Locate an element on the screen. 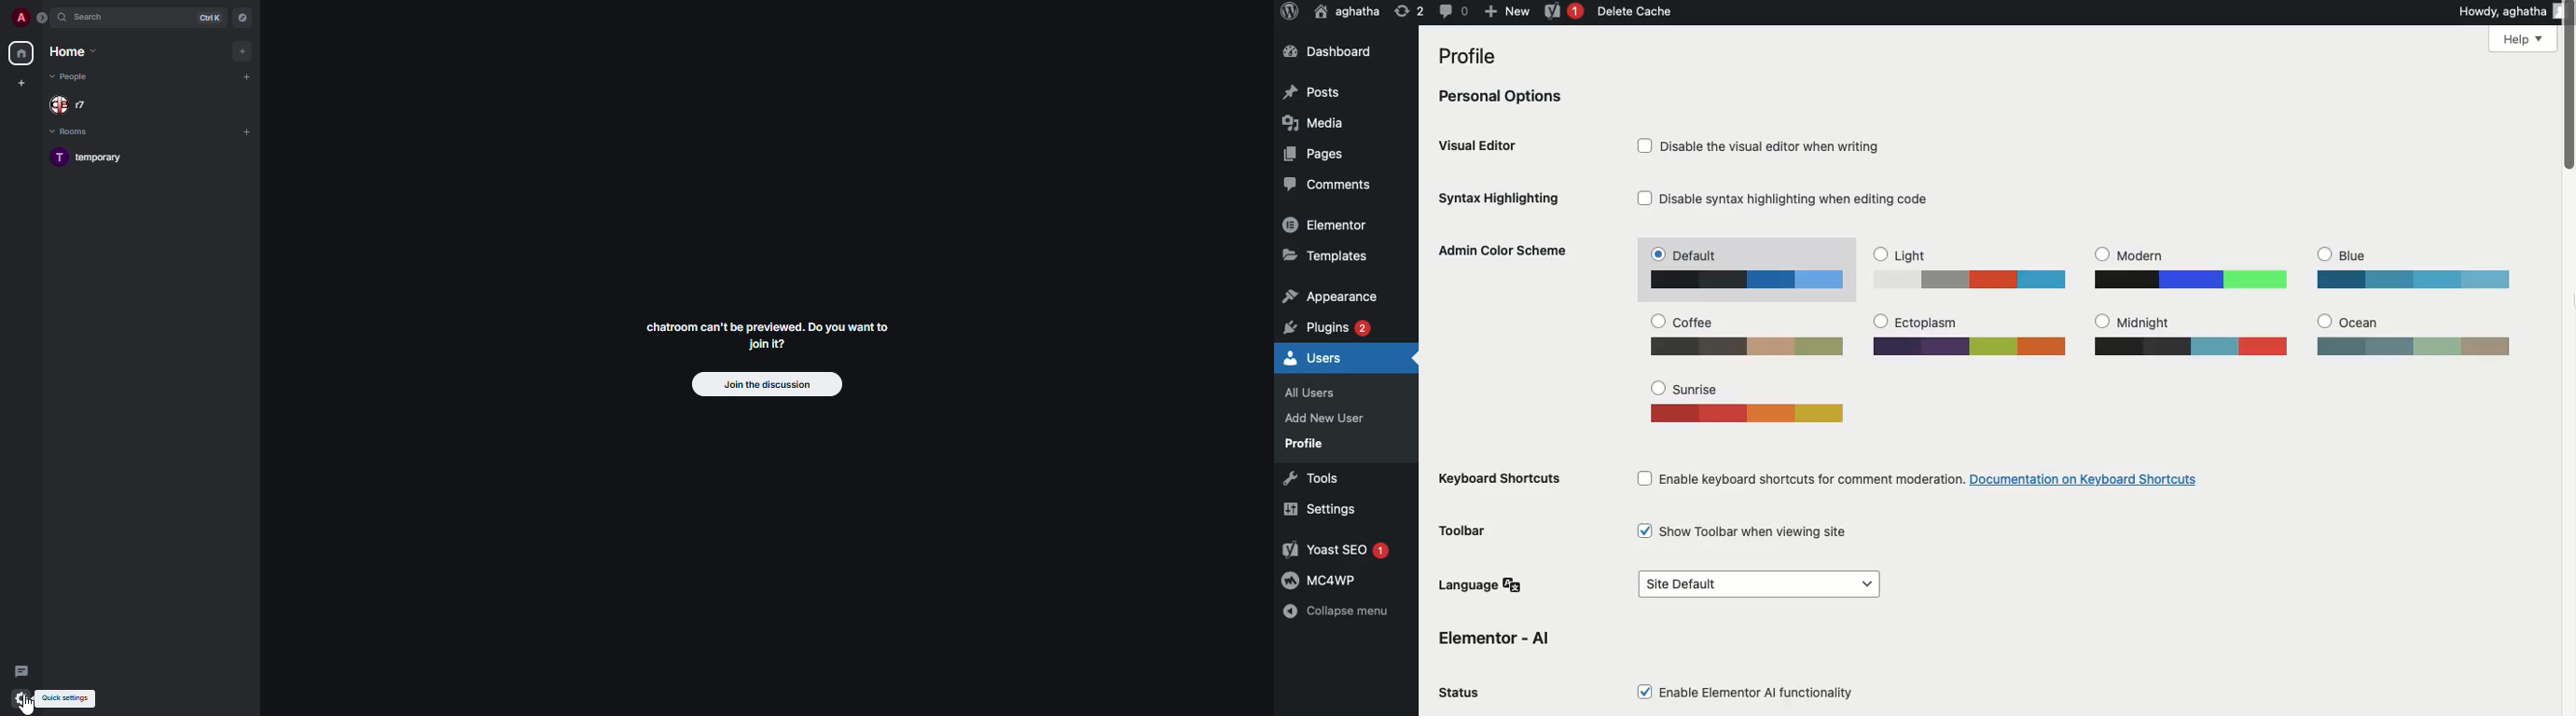 This screenshot has height=728, width=2576. search is located at coordinates (97, 18).